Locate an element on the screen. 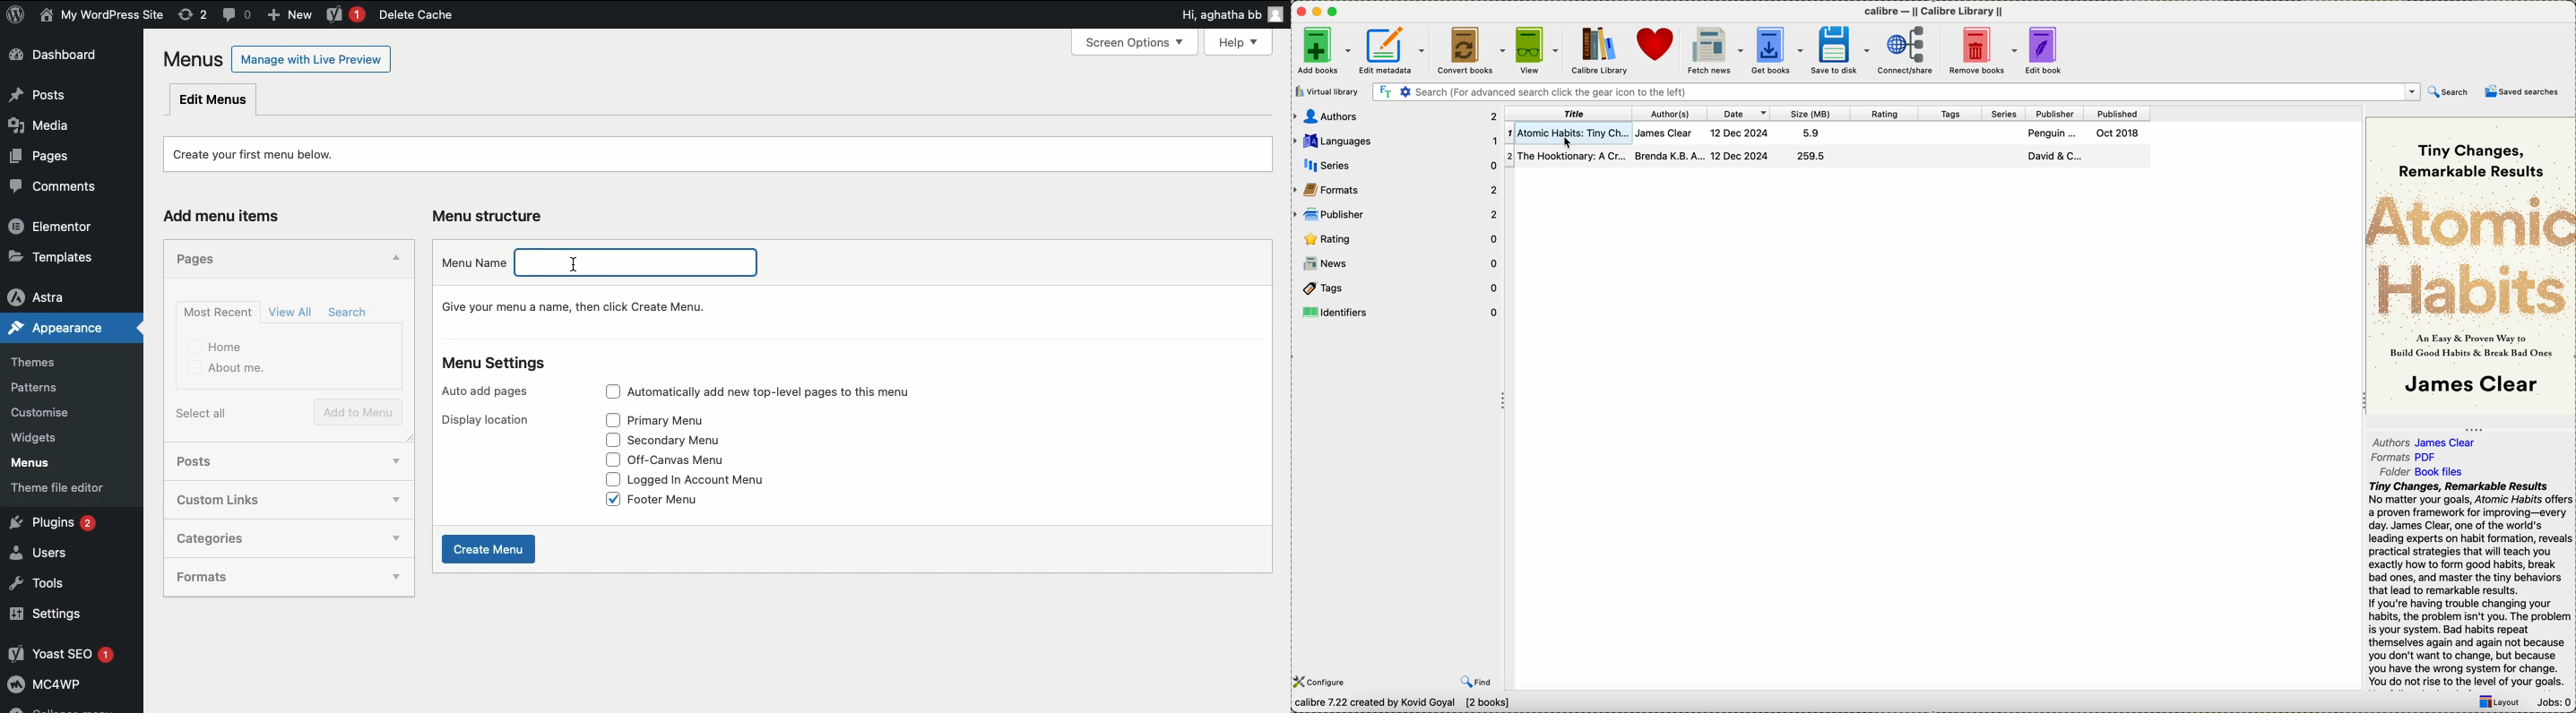 The image size is (2576, 728). donate is located at coordinates (1658, 47).